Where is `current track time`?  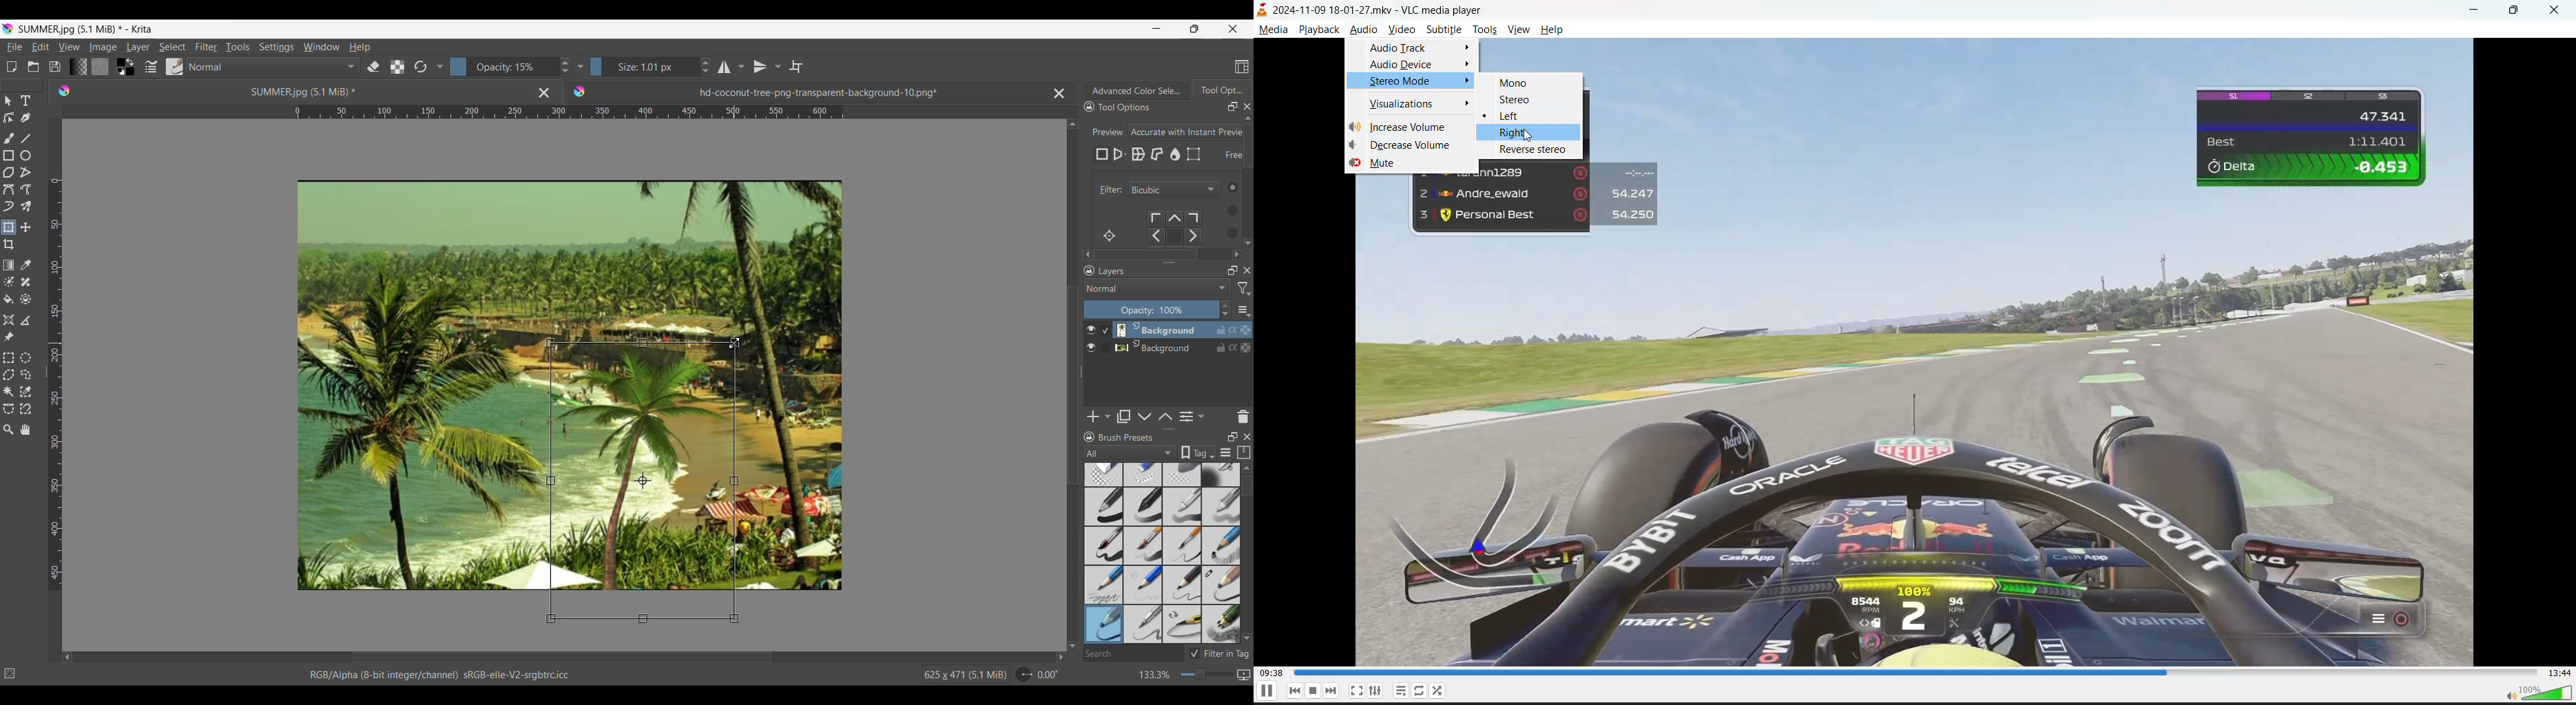
current track time is located at coordinates (1271, 671).